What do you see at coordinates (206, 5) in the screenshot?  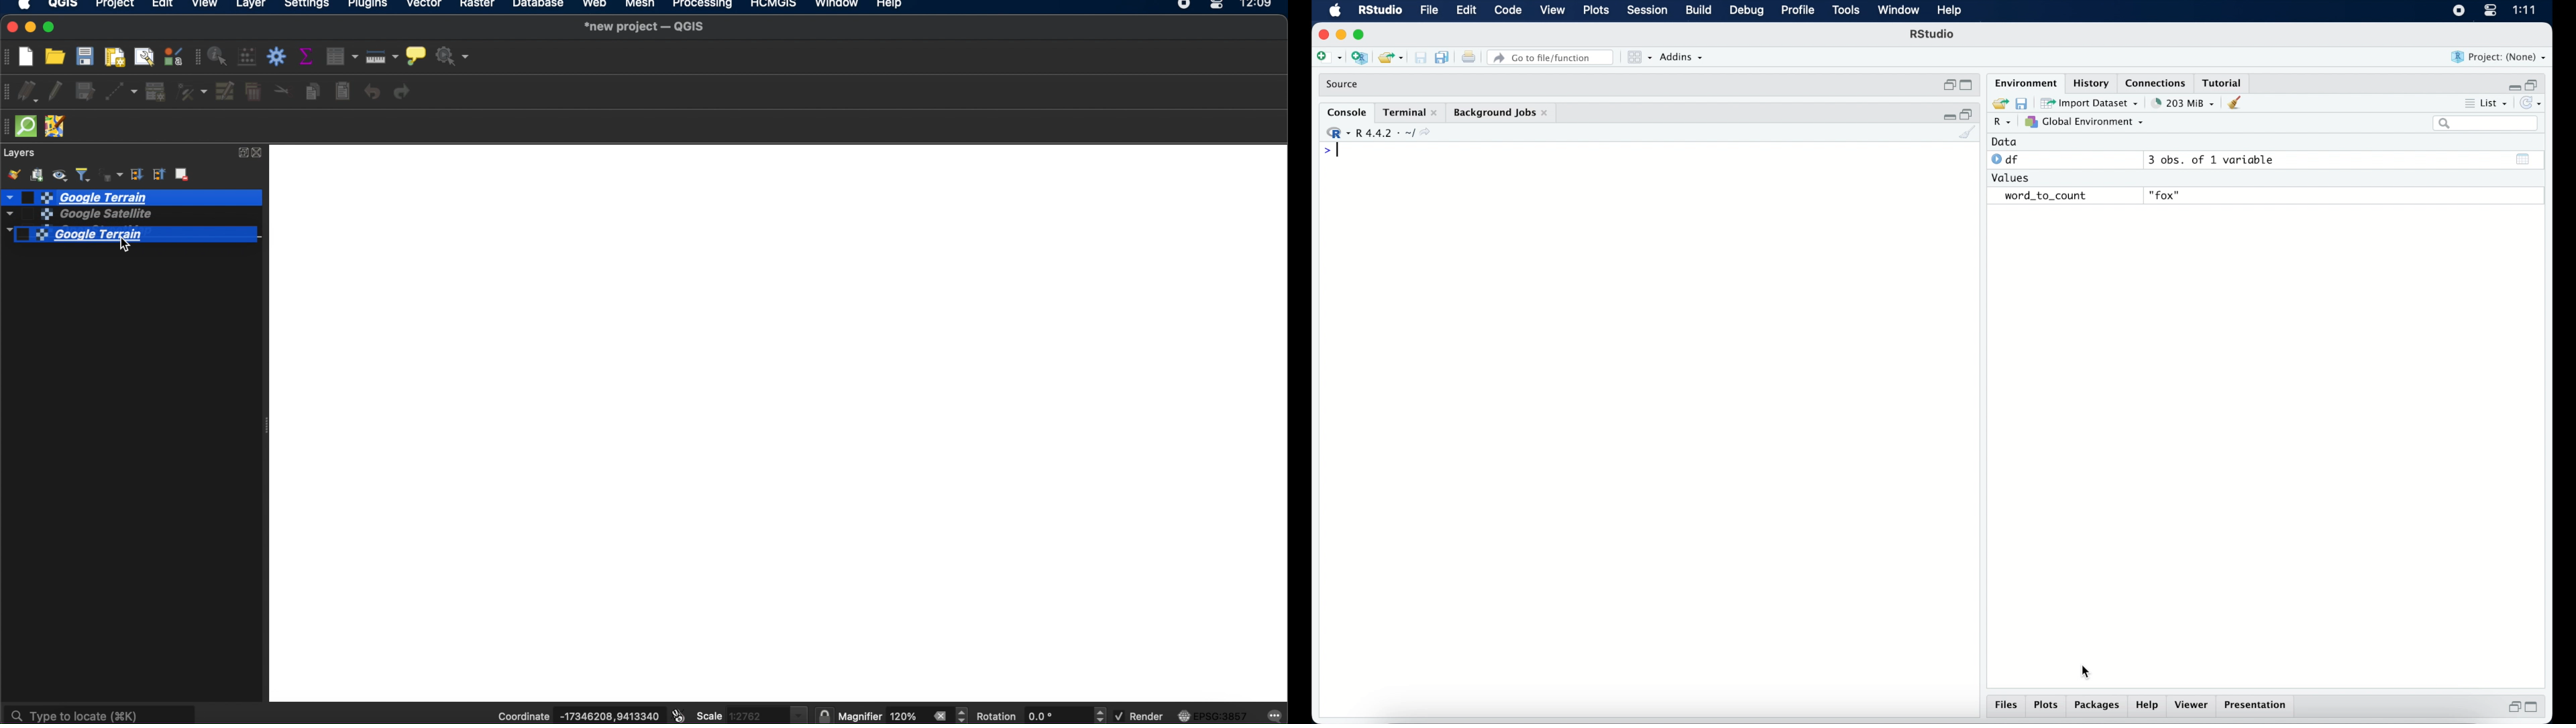 I see `view` at bounding box center [206, 5].